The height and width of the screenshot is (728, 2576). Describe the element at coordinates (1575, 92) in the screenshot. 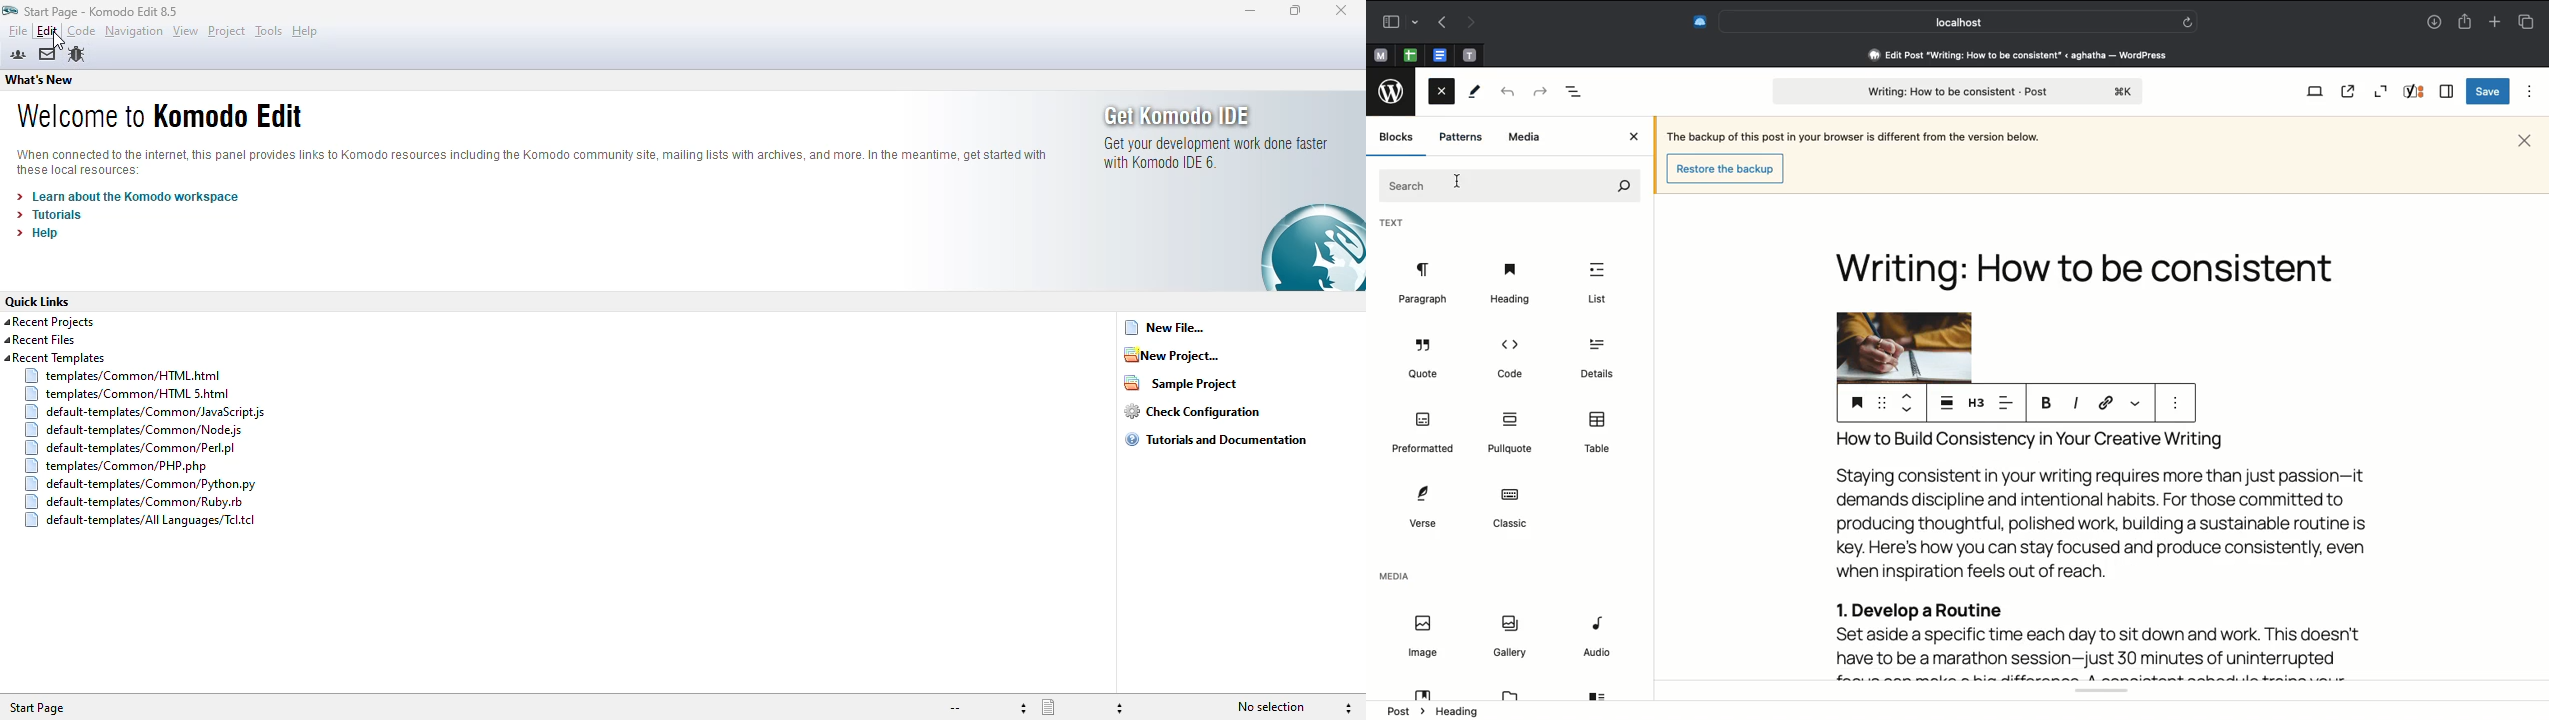

I see `Document overview` at that location.